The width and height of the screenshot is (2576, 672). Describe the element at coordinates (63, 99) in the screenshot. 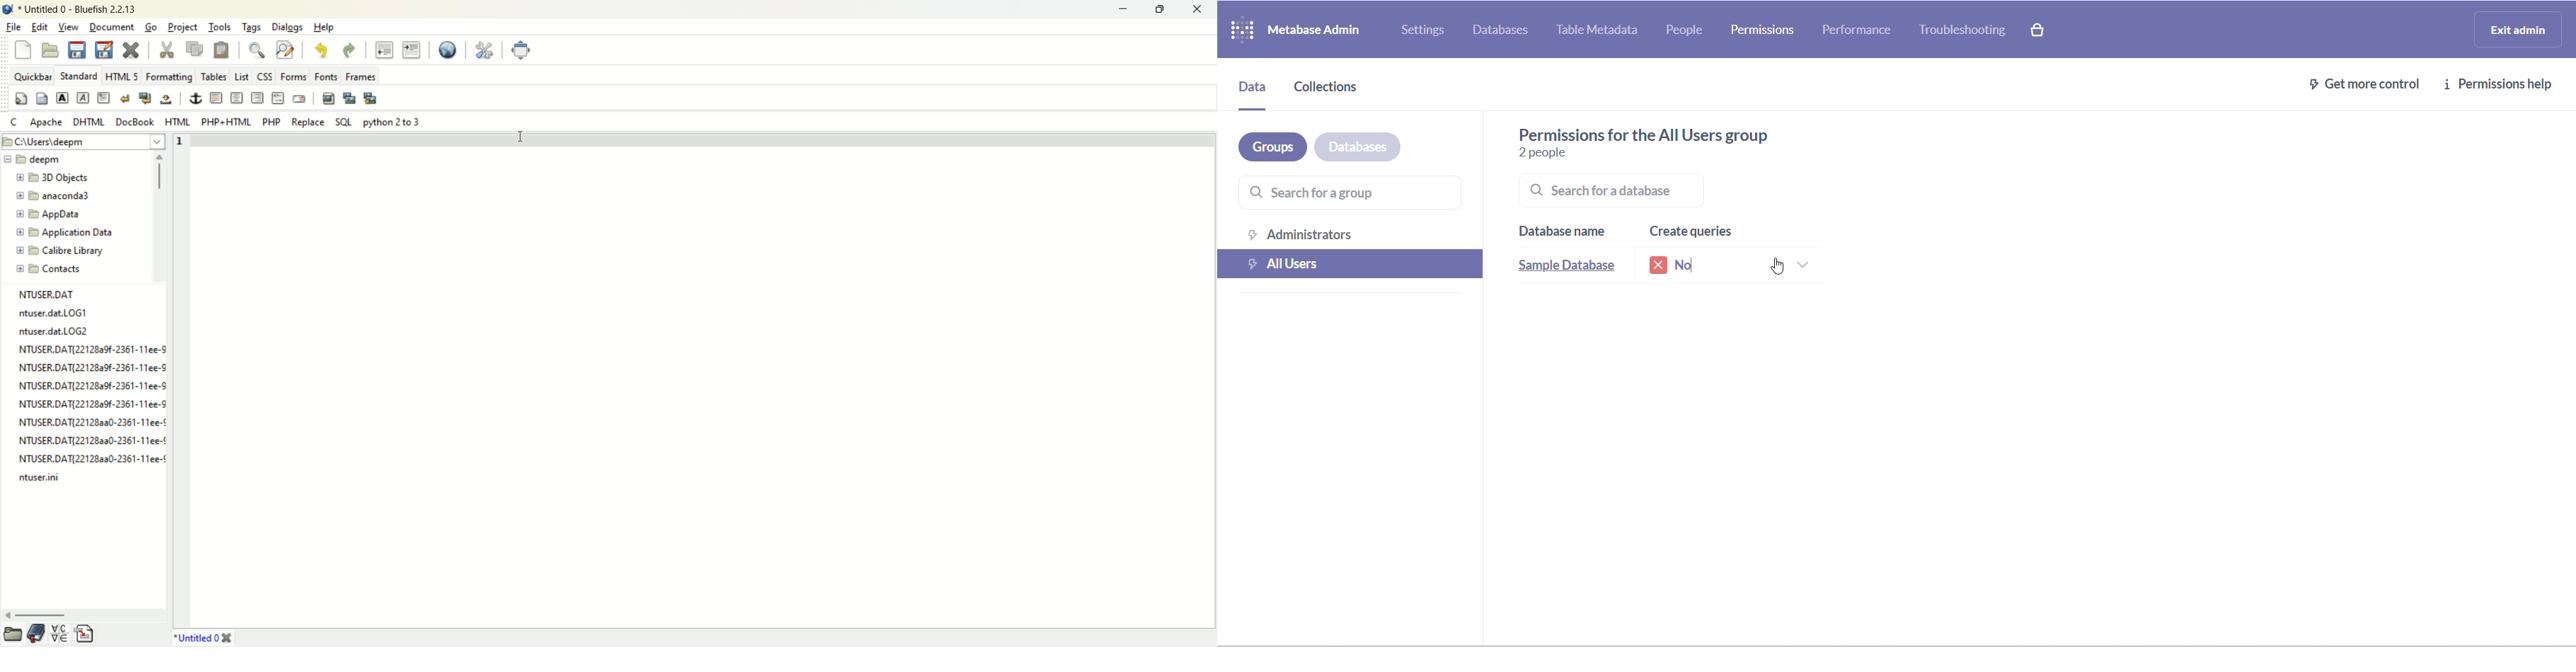

I see `strong` at that location.